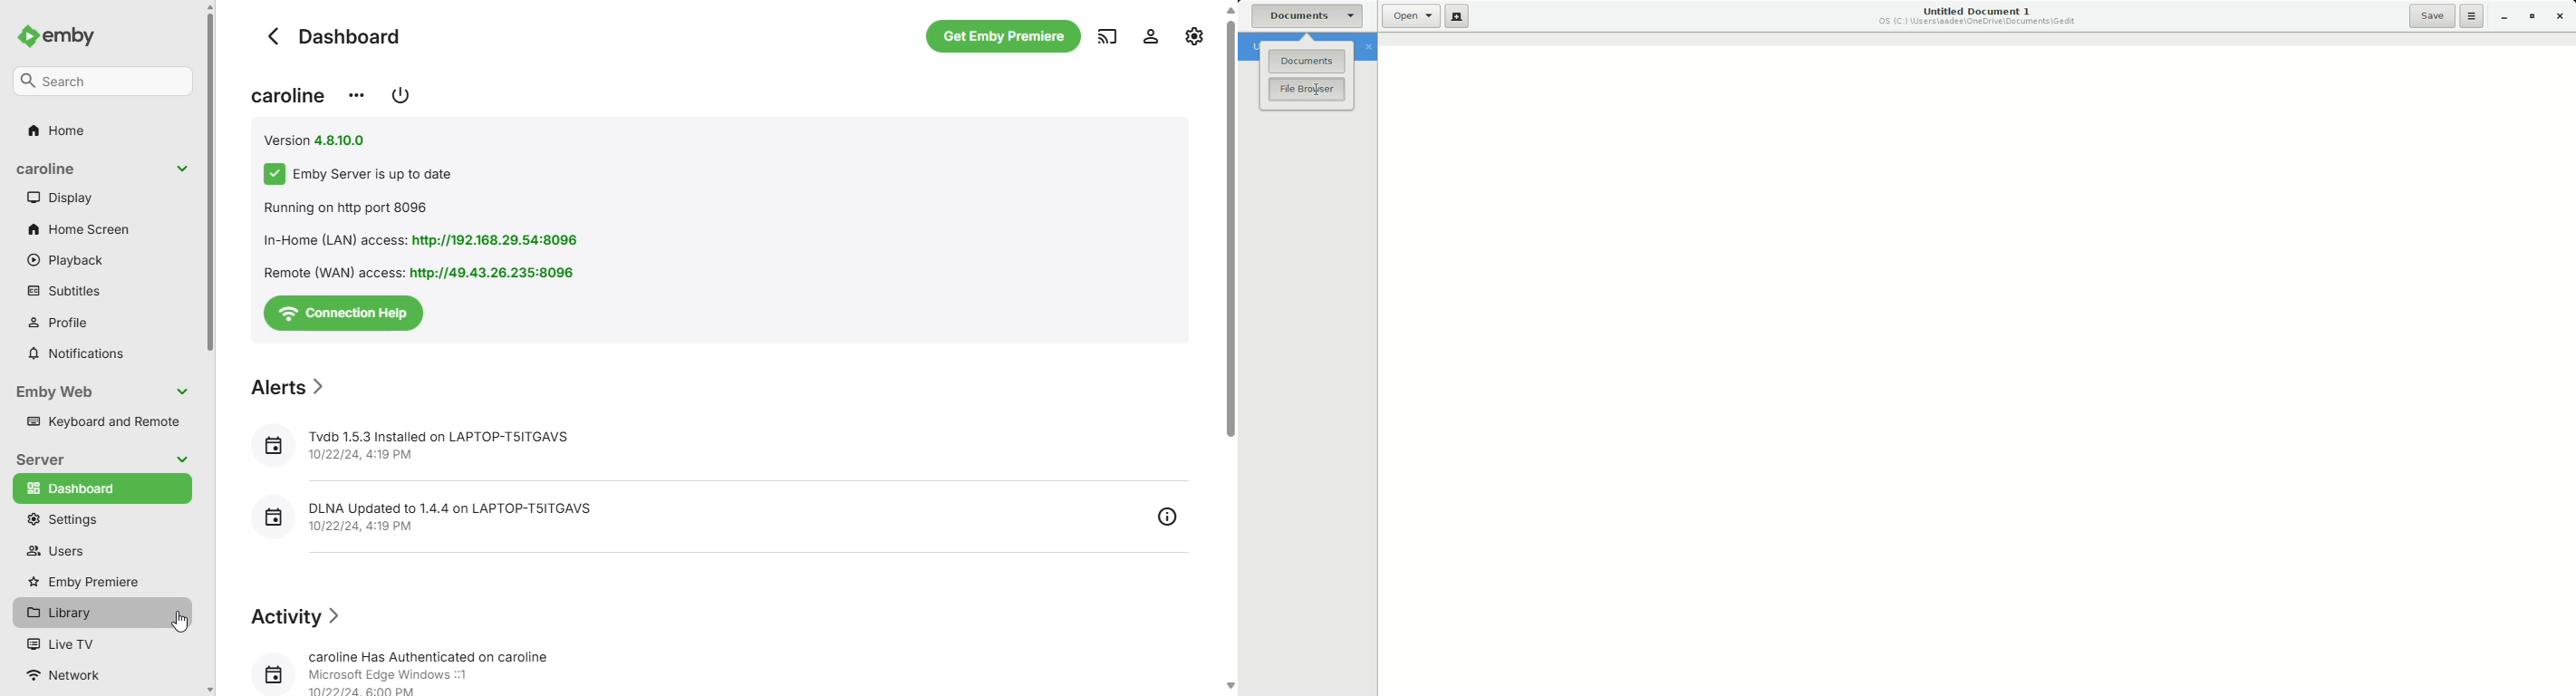 Image resolution: width=2576 pixels, height=700 pixels. I want to click on play on another device, so click(1108, 35).